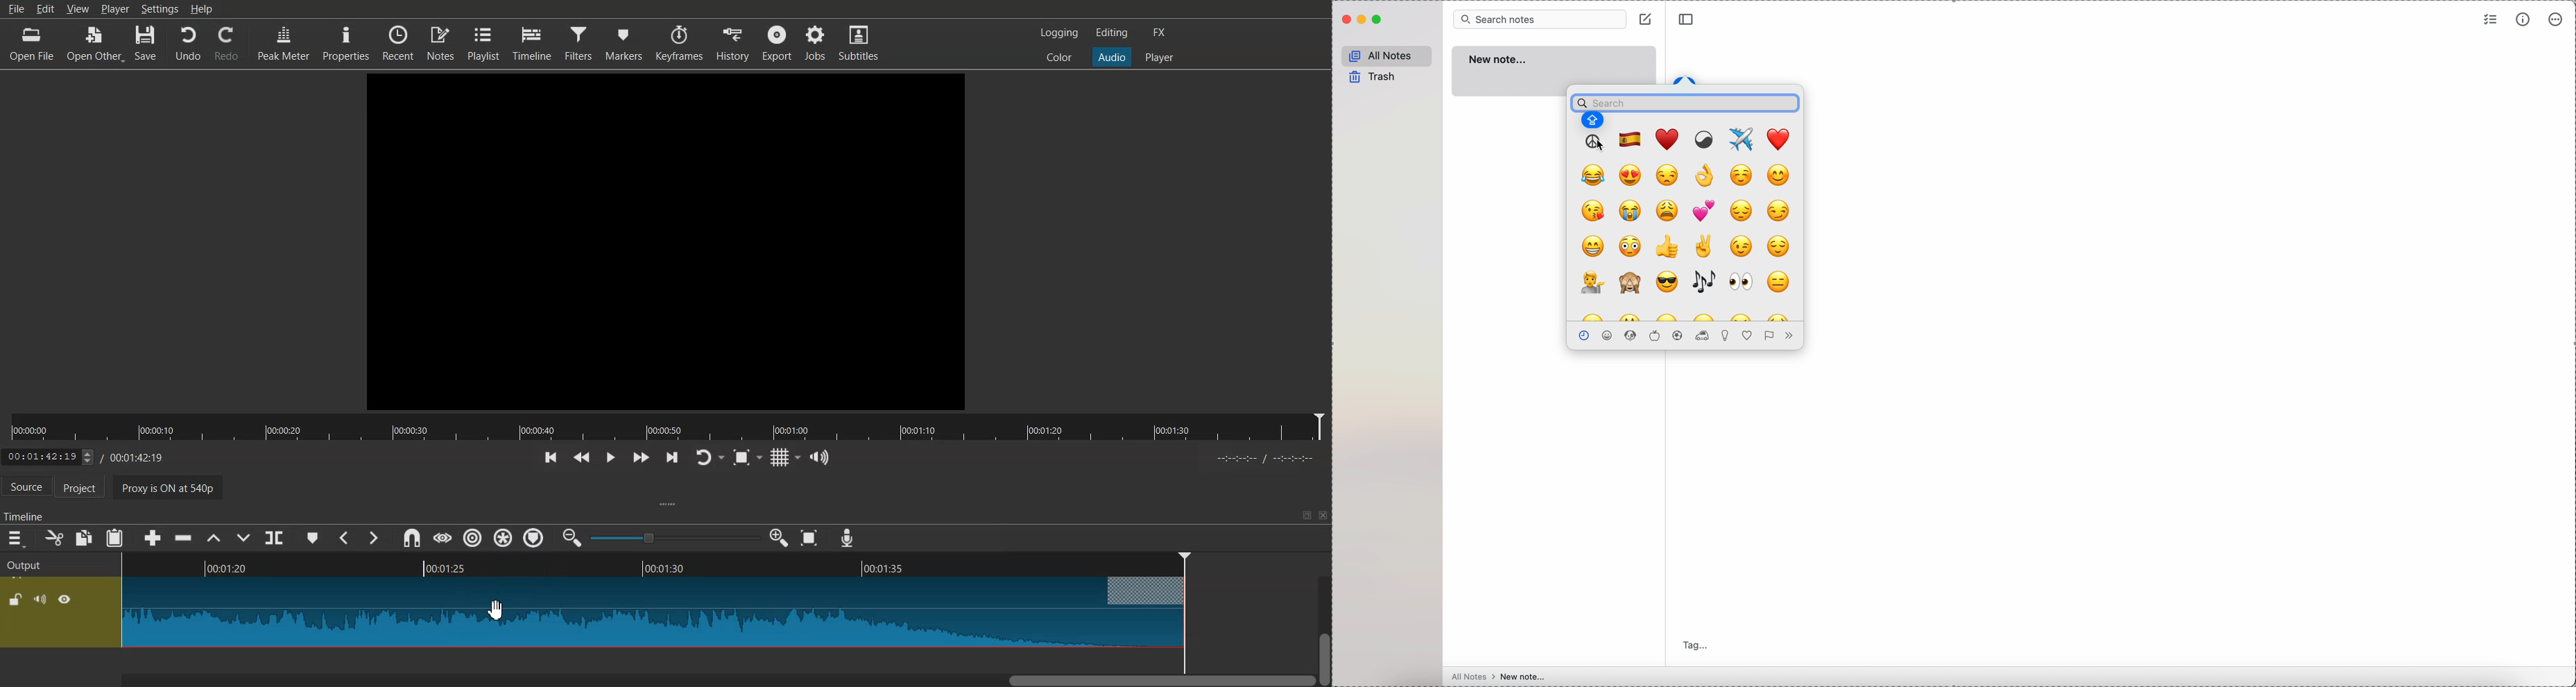  Describe the element at coordinates (666, 427) in the screenshot. I see `Audio file slider` at that location.